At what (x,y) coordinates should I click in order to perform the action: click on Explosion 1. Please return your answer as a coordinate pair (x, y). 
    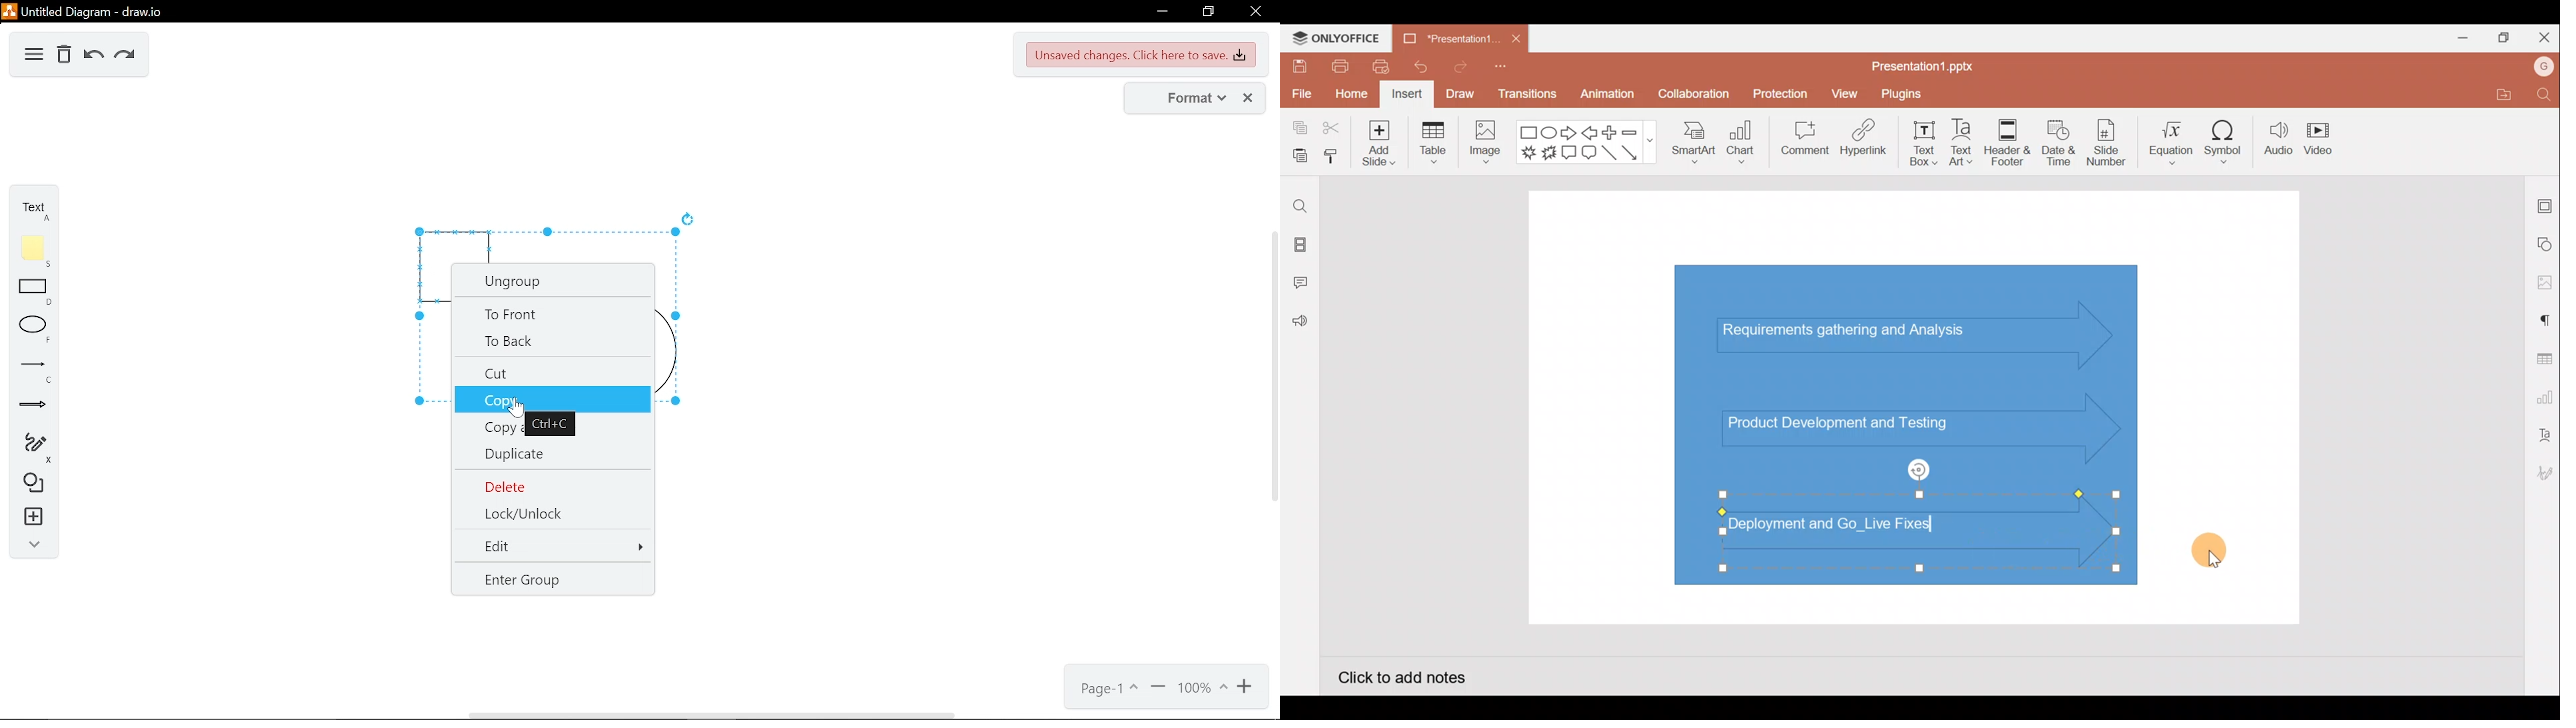
    Looking at the image, I should click on (1529, 152).